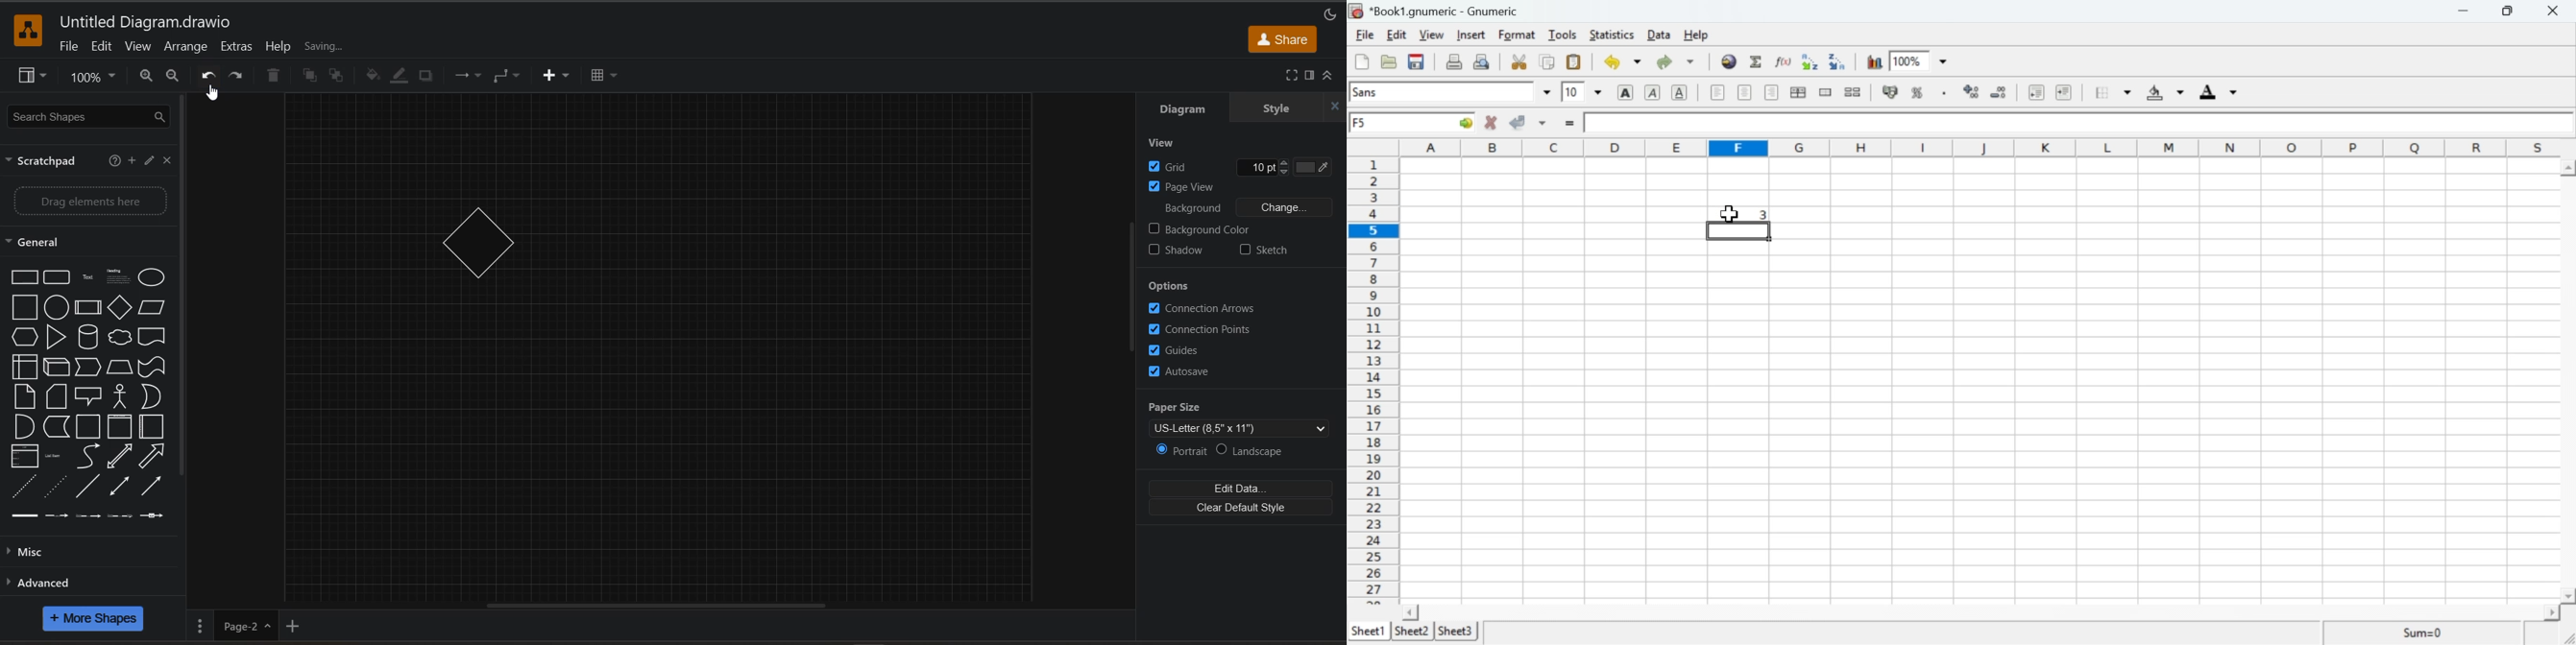 The height and width of the screenshot is (672, 2576). What do you see at coordinates (135, 161) in the screenshot?
I see `add` at bounding box center [135, 161].